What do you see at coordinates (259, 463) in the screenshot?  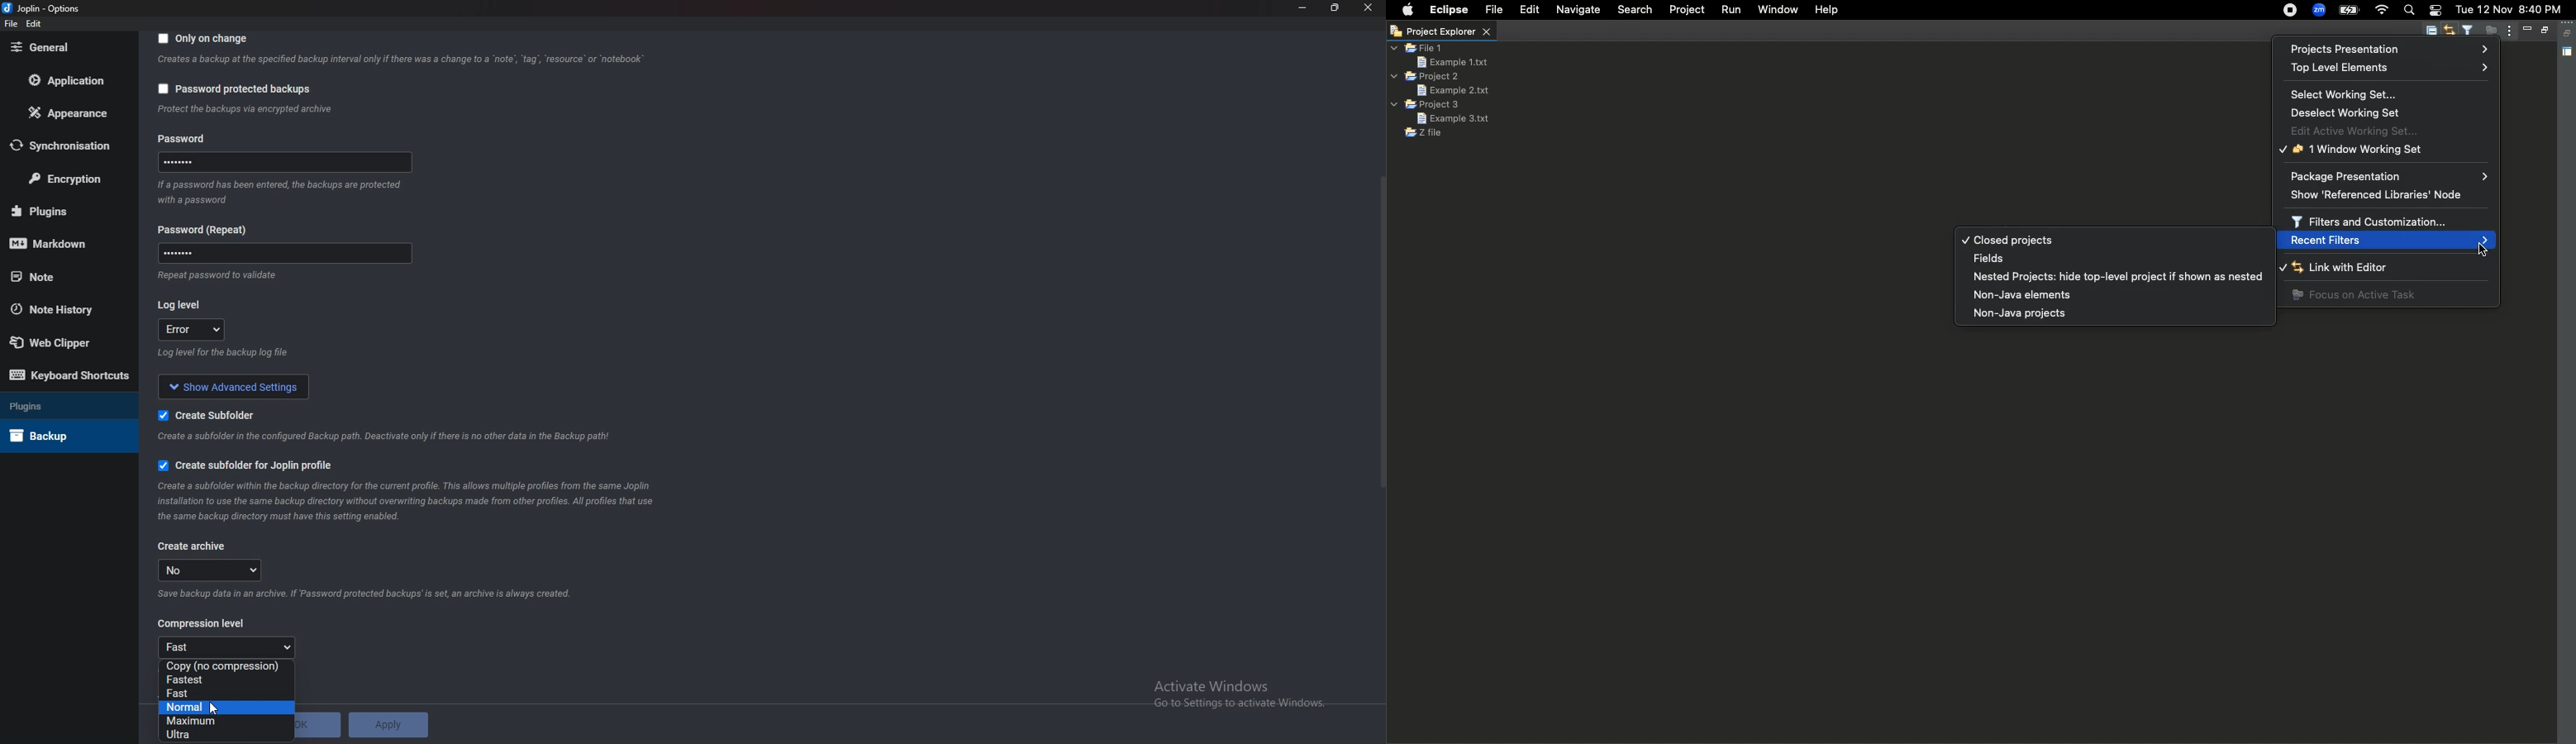 I see `Create subfolder for joplin profile` at bounding box center [259, 463].